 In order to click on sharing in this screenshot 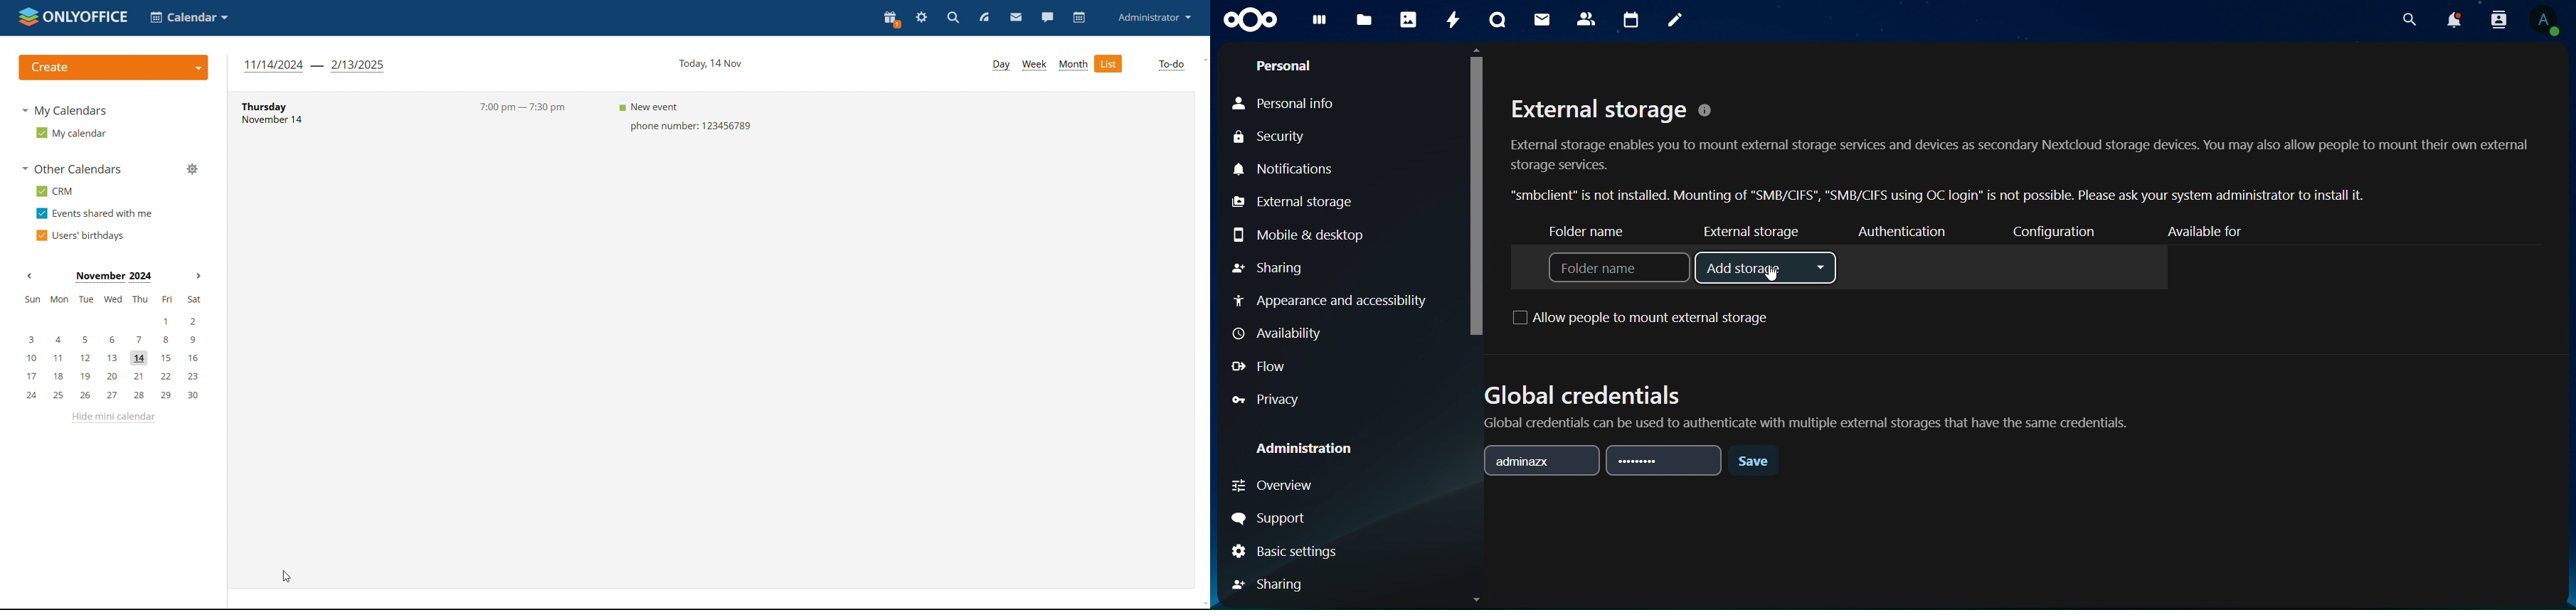, I will do `click(1270, 268)`.